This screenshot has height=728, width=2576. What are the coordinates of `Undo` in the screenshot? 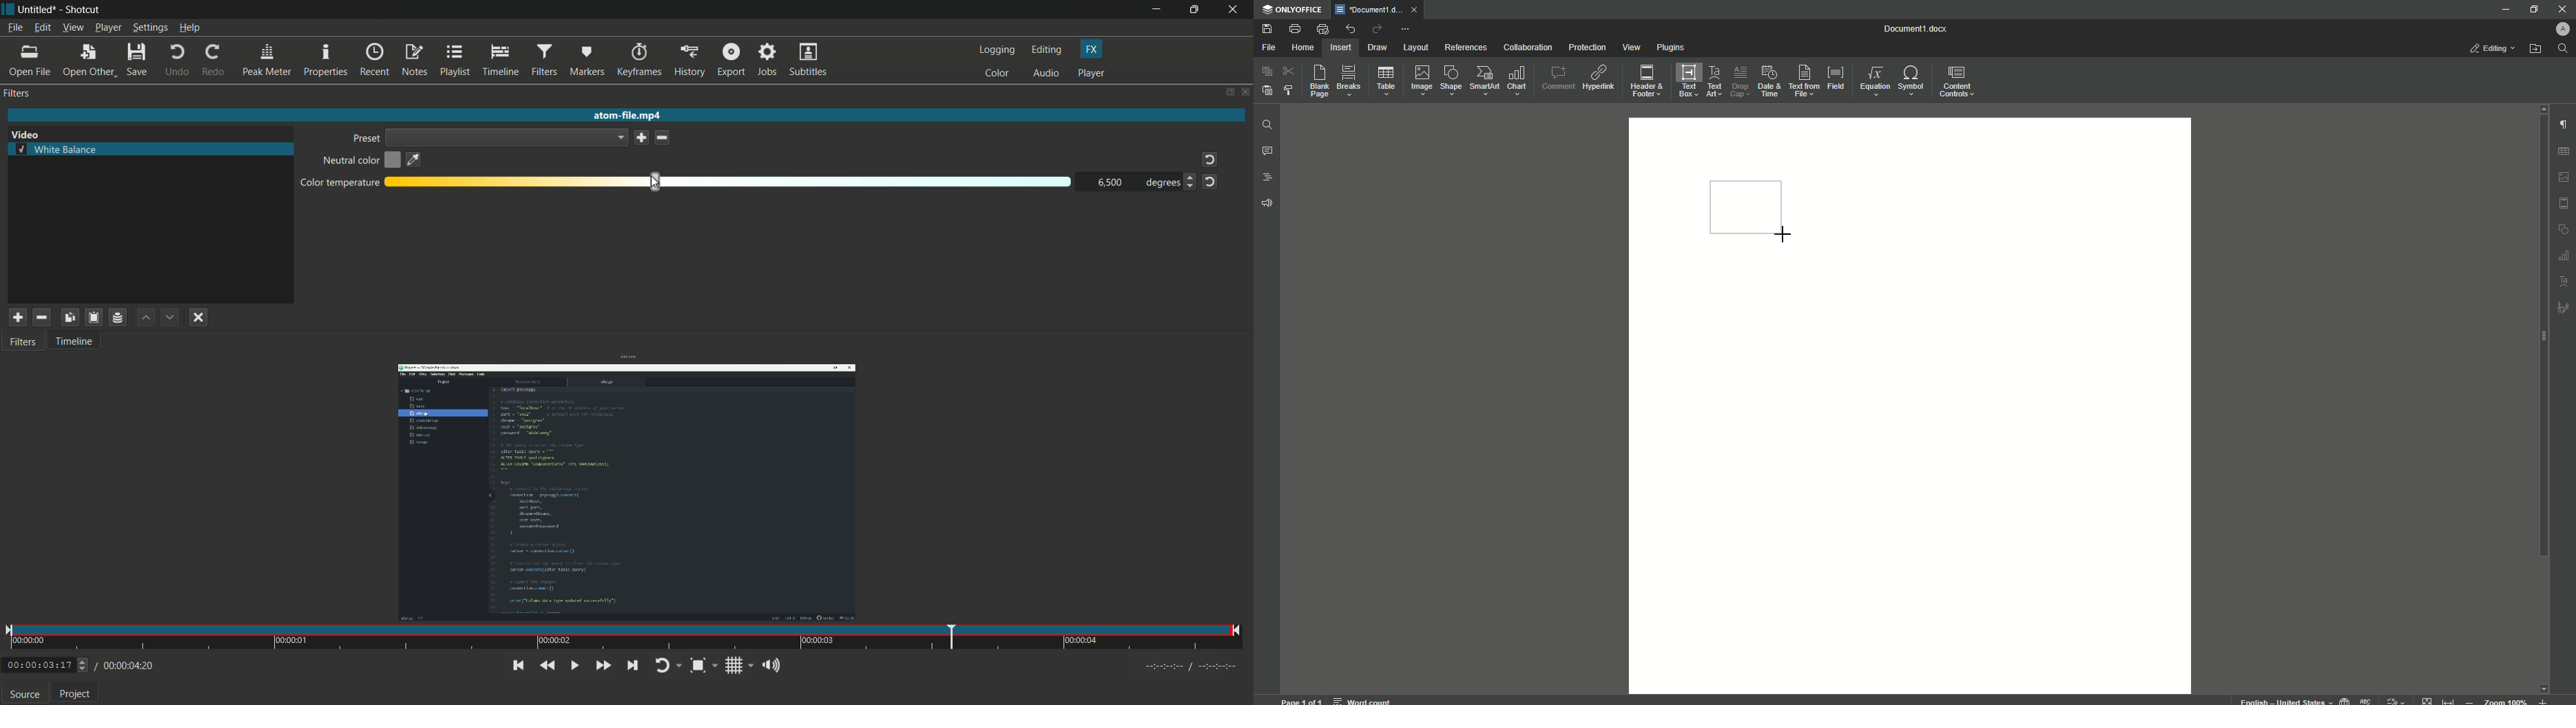 It's located at (1349, 29).